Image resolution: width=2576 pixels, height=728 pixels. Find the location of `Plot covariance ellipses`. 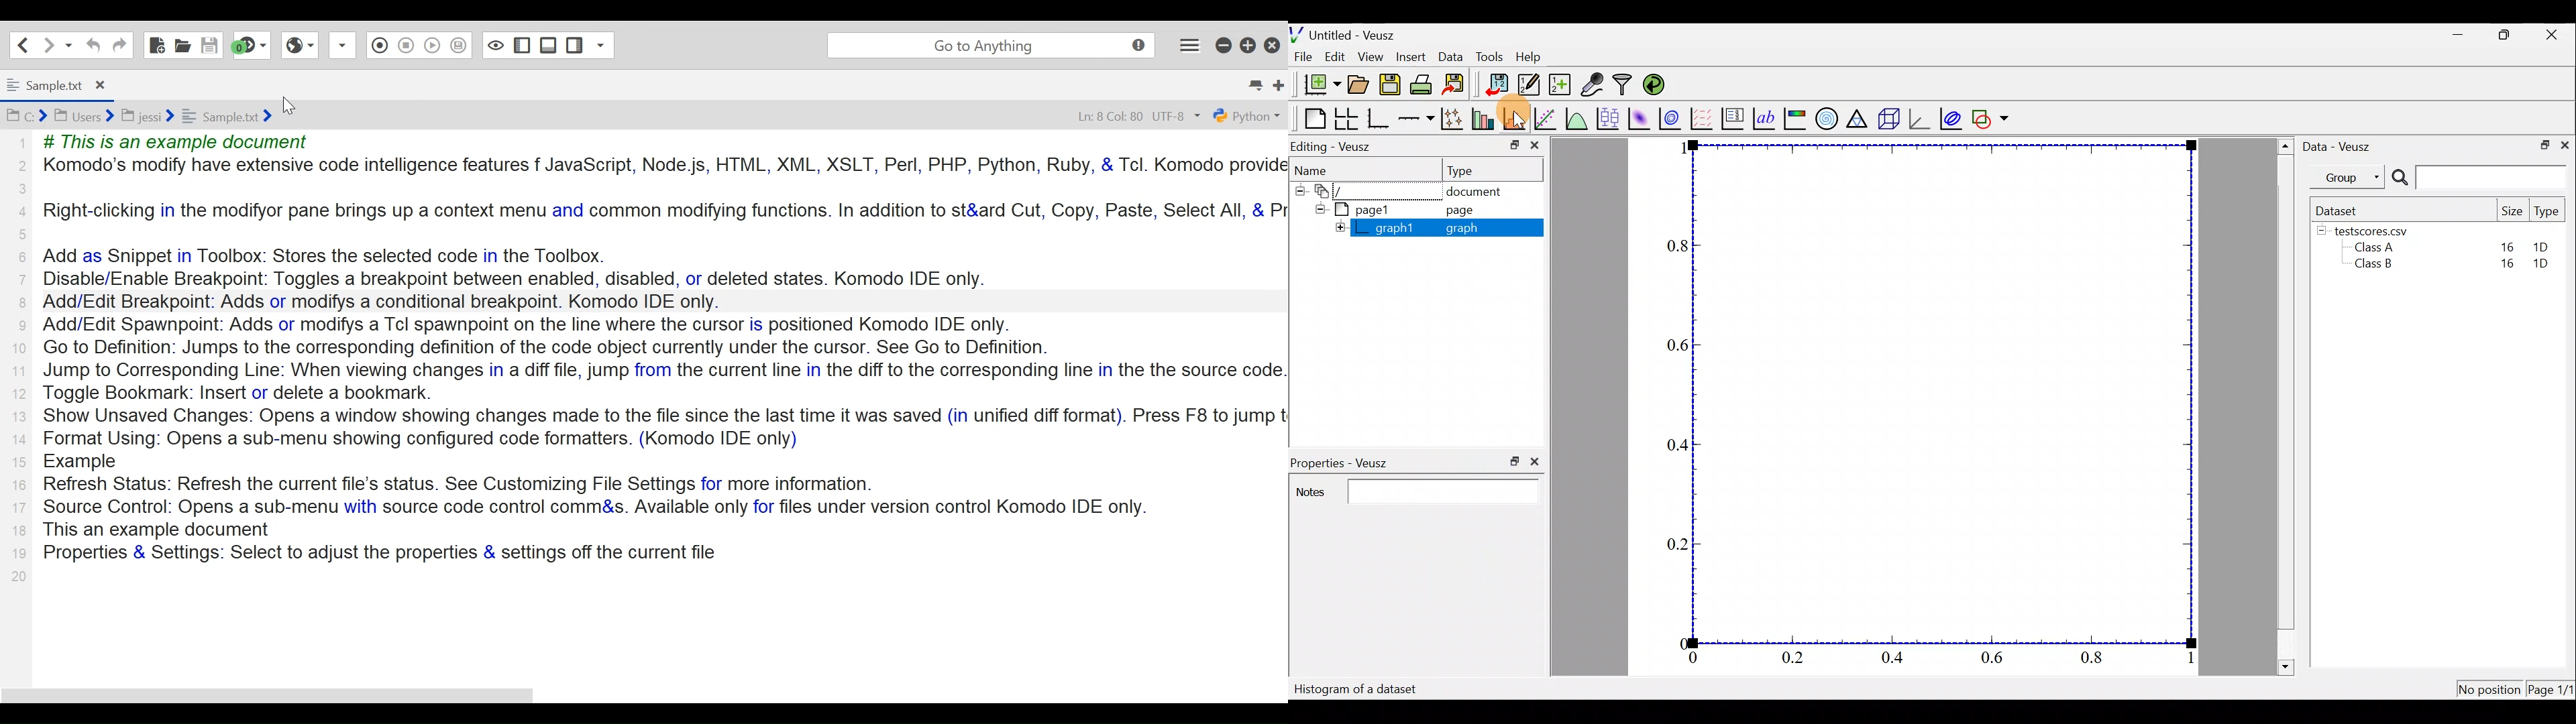

Plot covariance ellipses is located at coordinates (1951, 117).